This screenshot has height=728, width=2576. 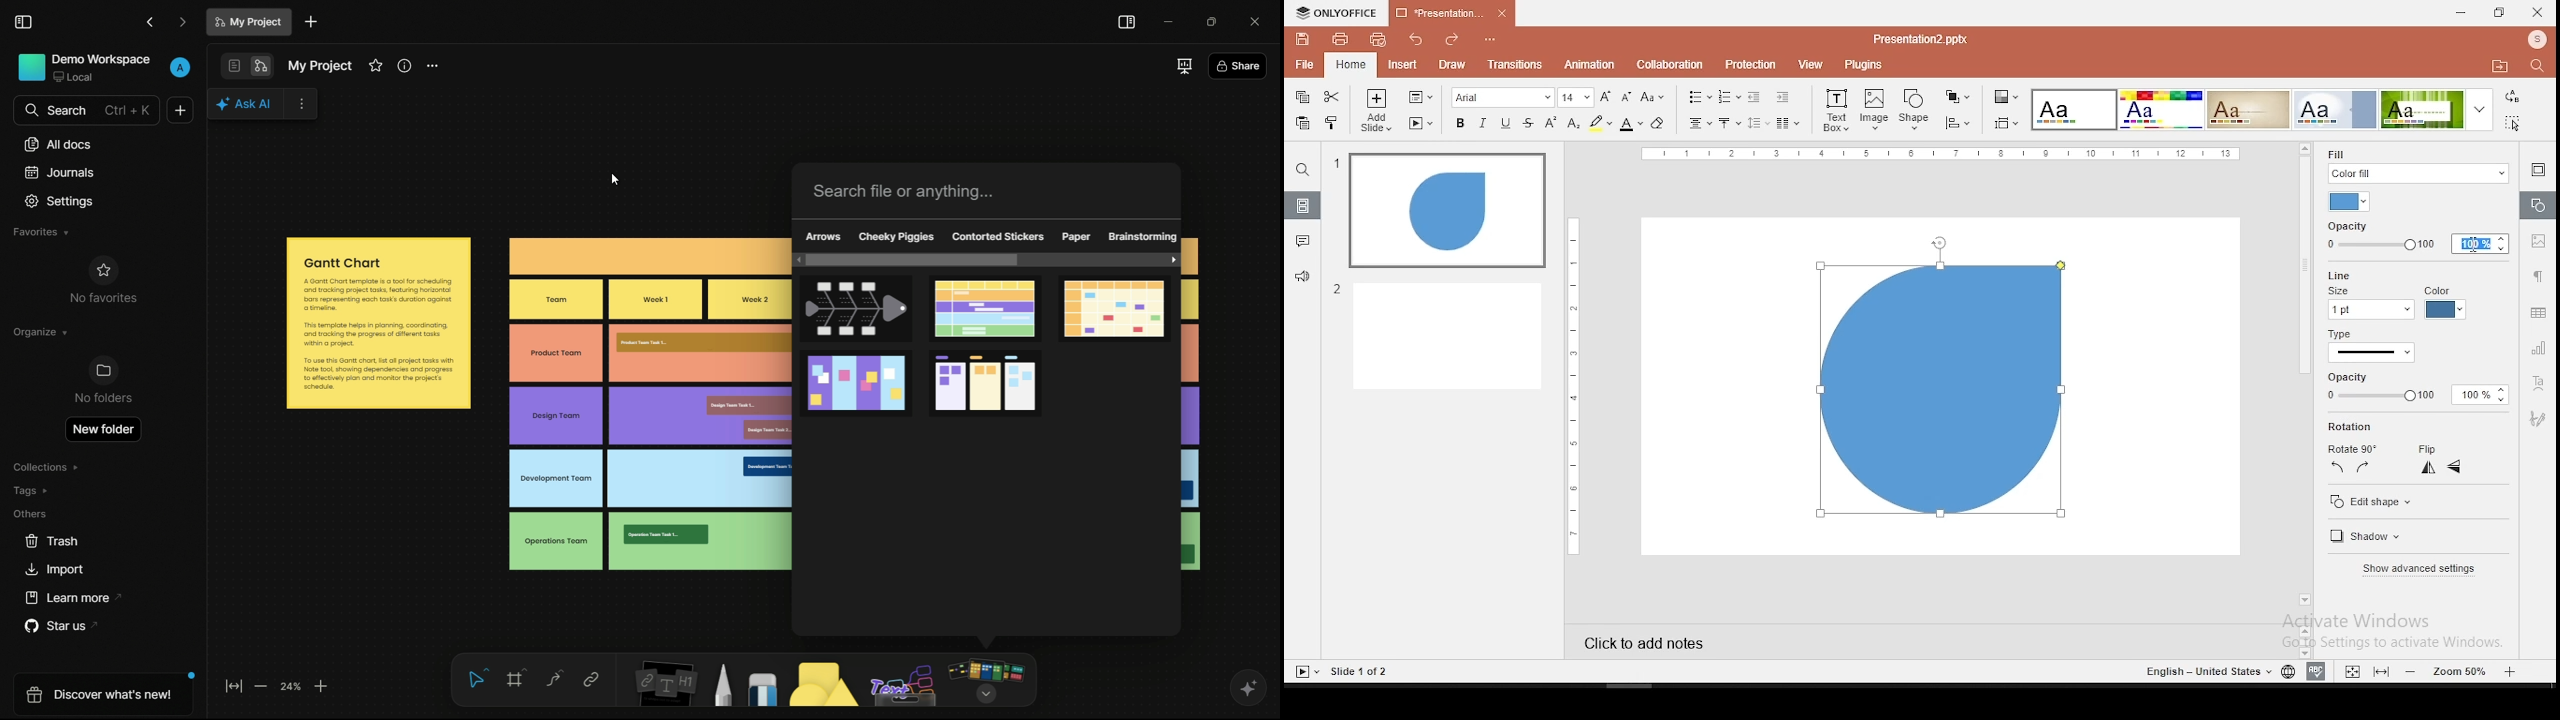 I want to click on horizontal scale, so click(x=1944, y=153).